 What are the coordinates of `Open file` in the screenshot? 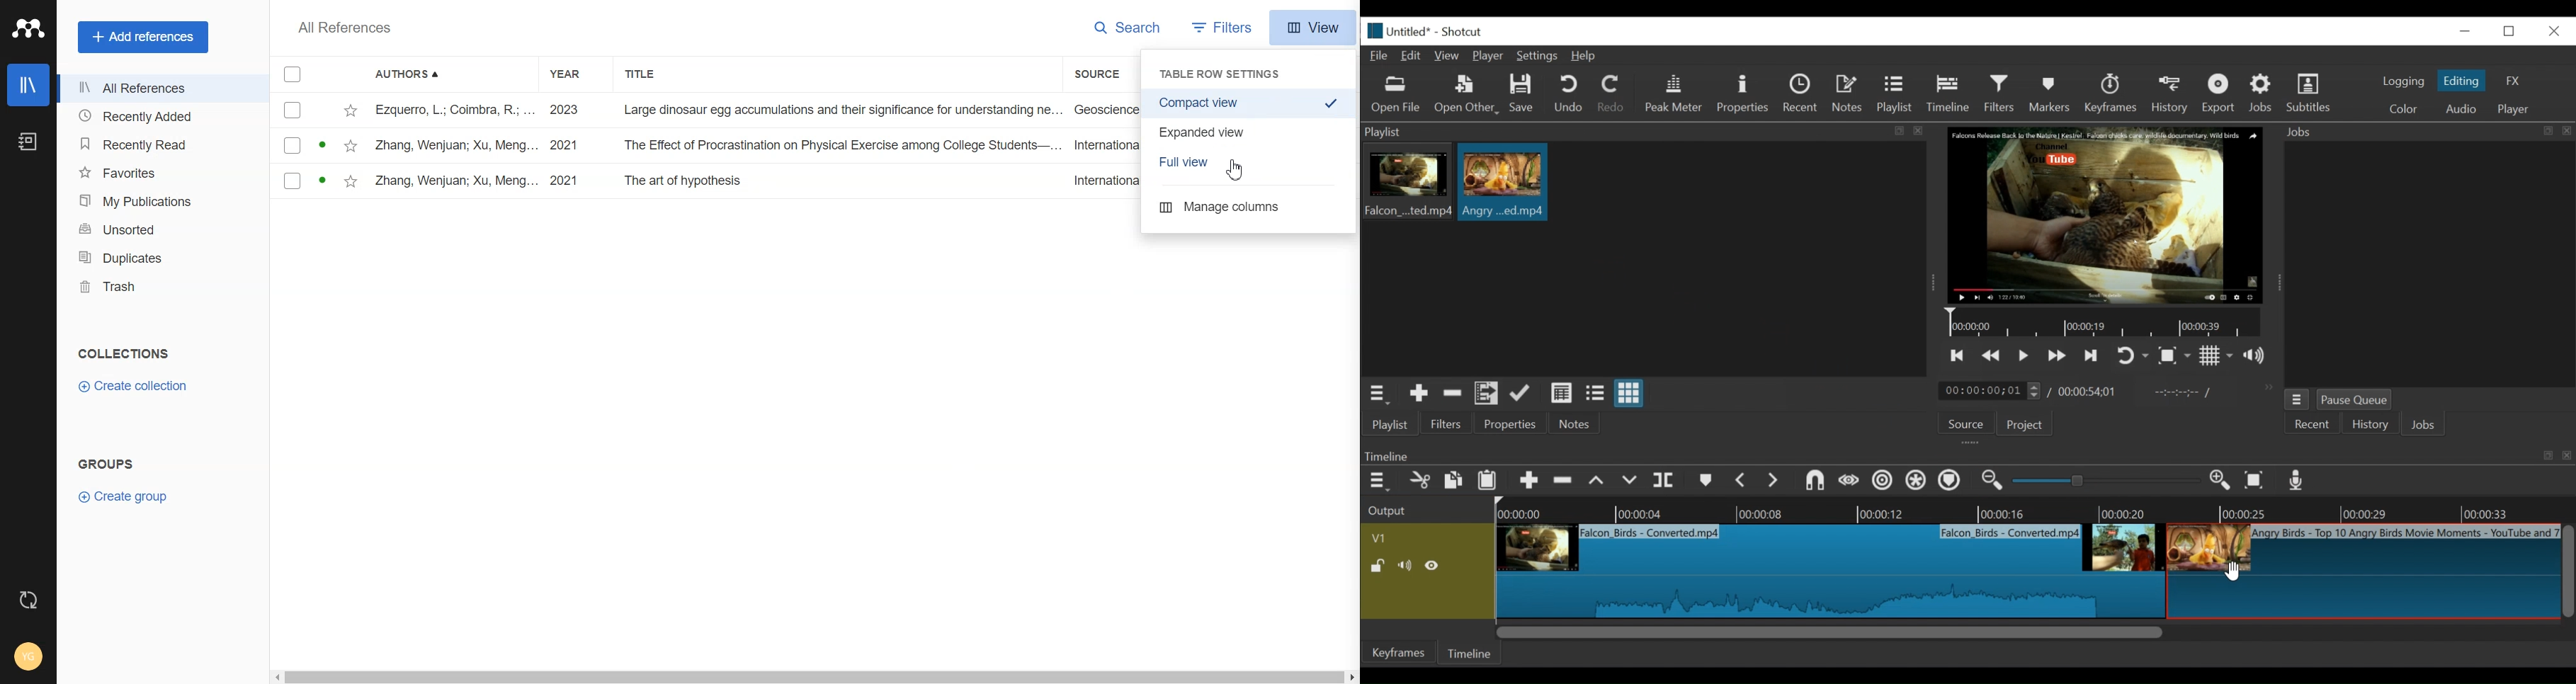 It's located at (1396, 95).